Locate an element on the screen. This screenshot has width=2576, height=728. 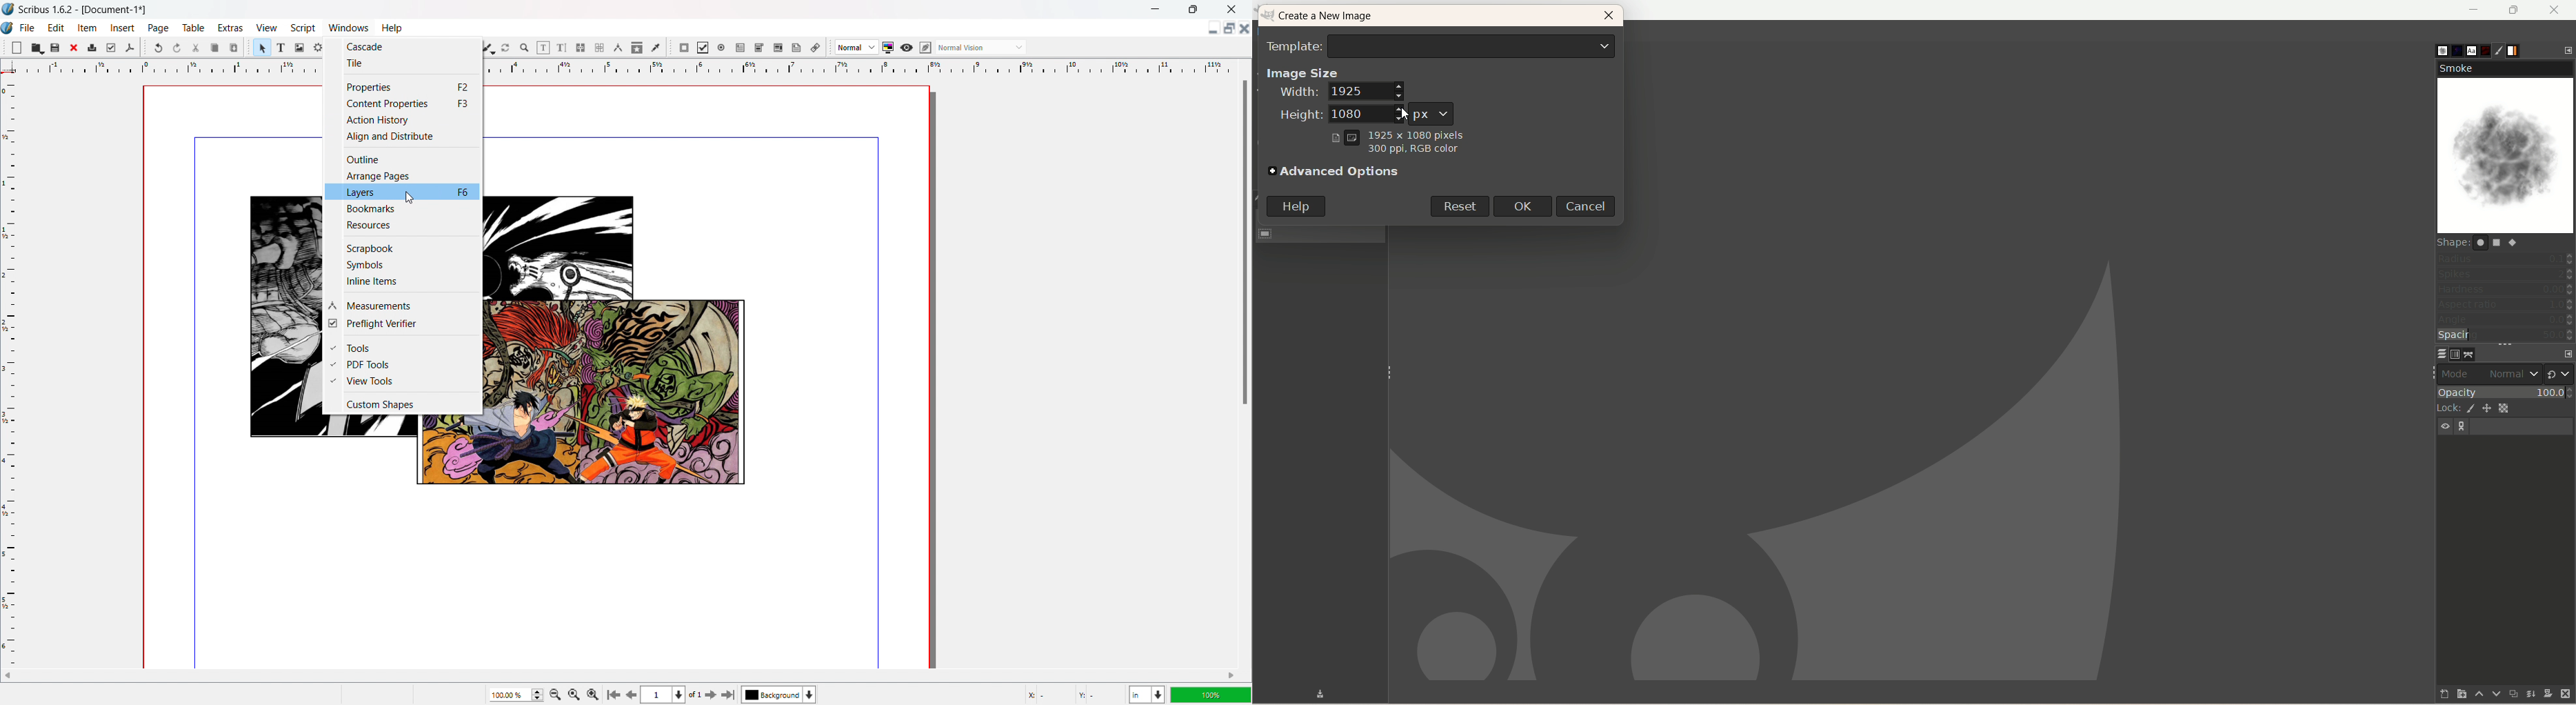
arrange pages is located at coordinates (403, 176).